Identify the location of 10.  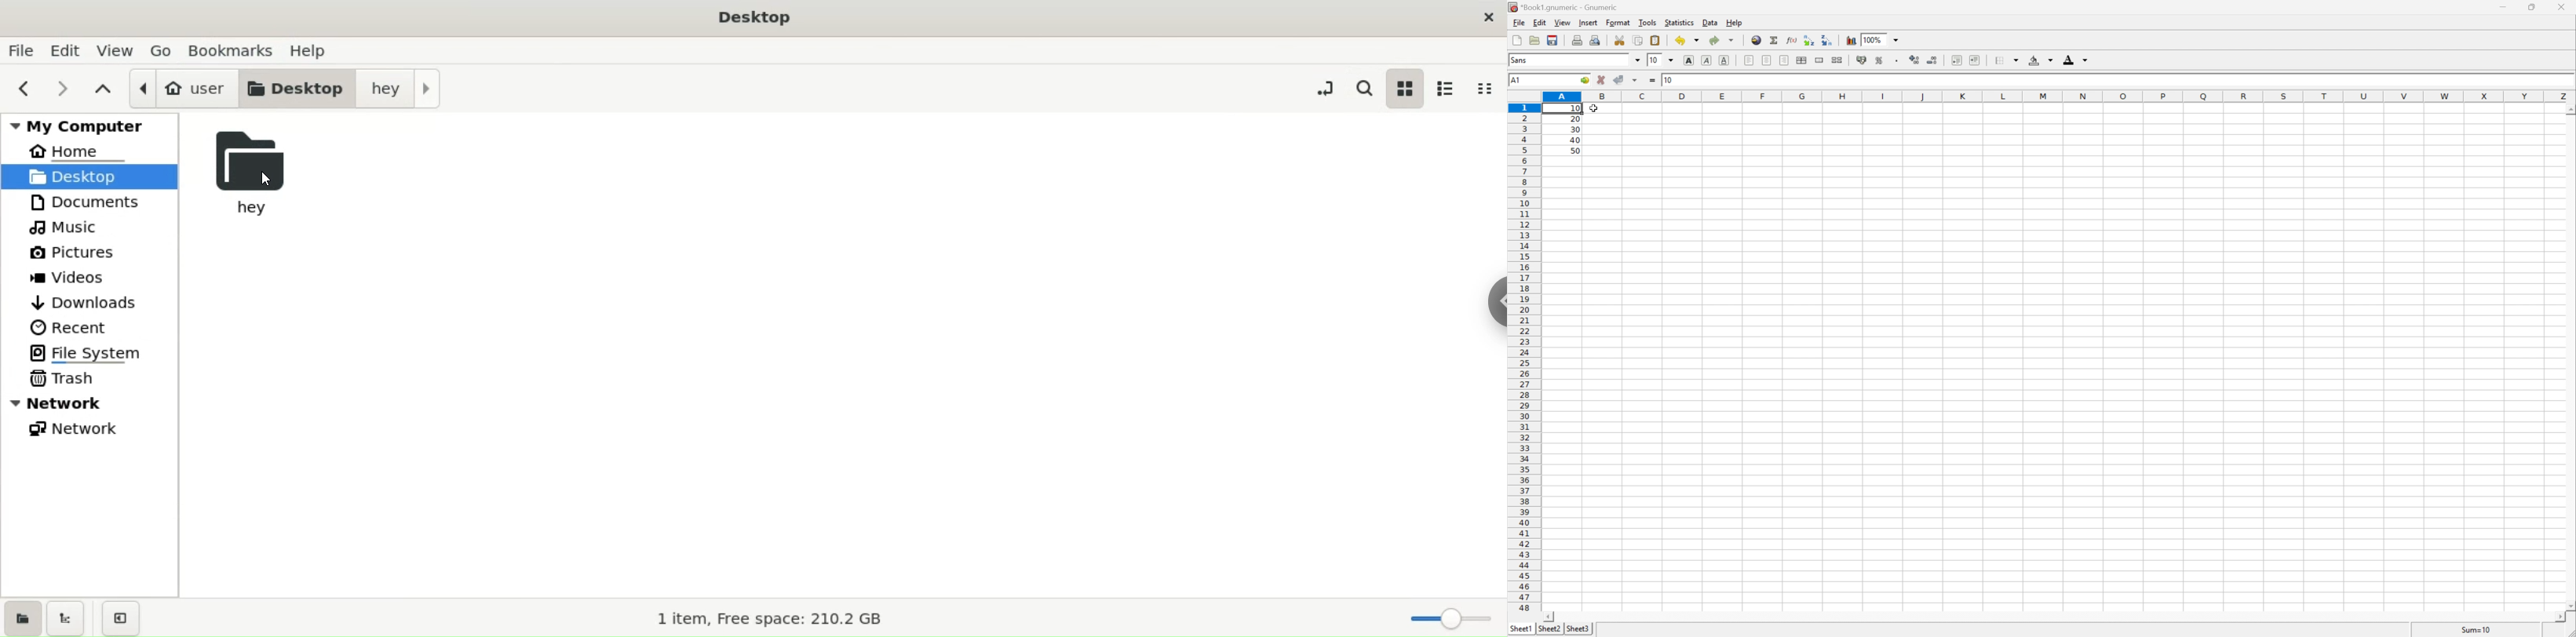
(1577, 109).